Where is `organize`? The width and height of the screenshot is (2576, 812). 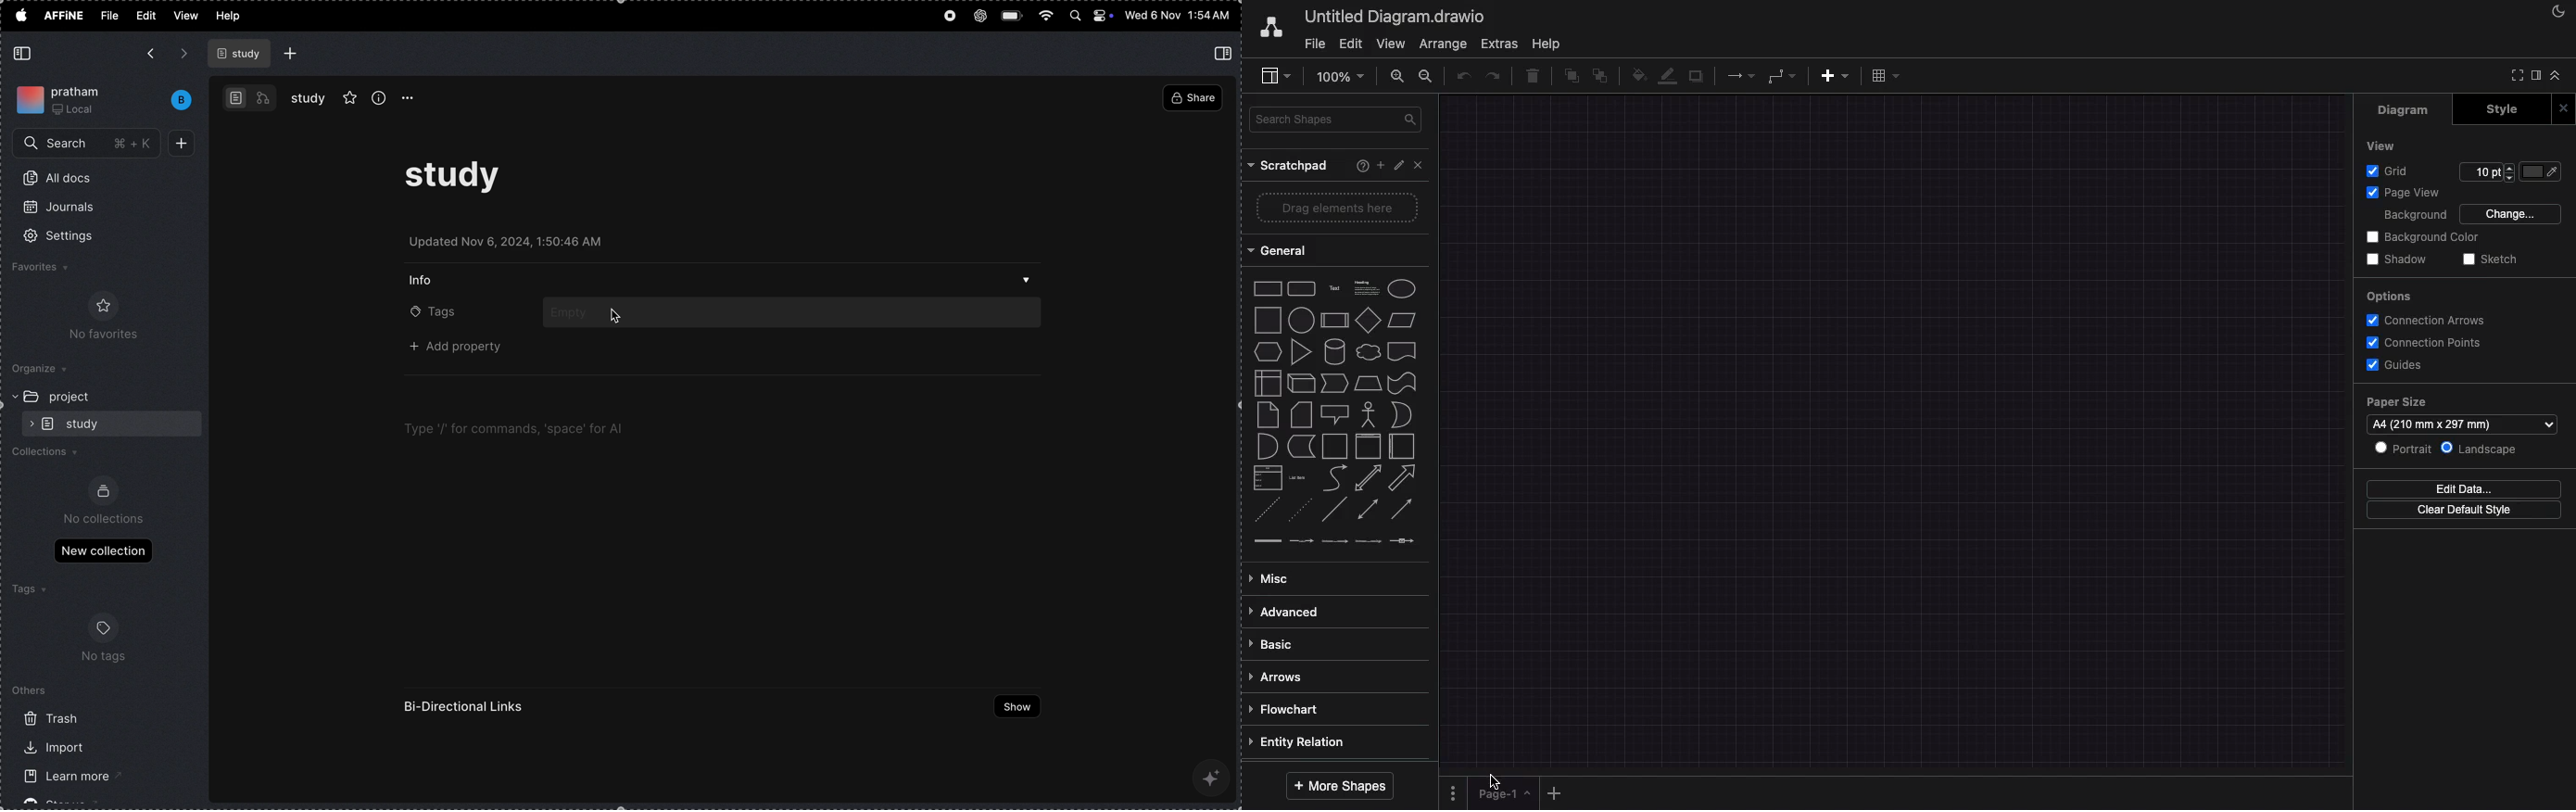 organize is located at coordinates (47, 370).